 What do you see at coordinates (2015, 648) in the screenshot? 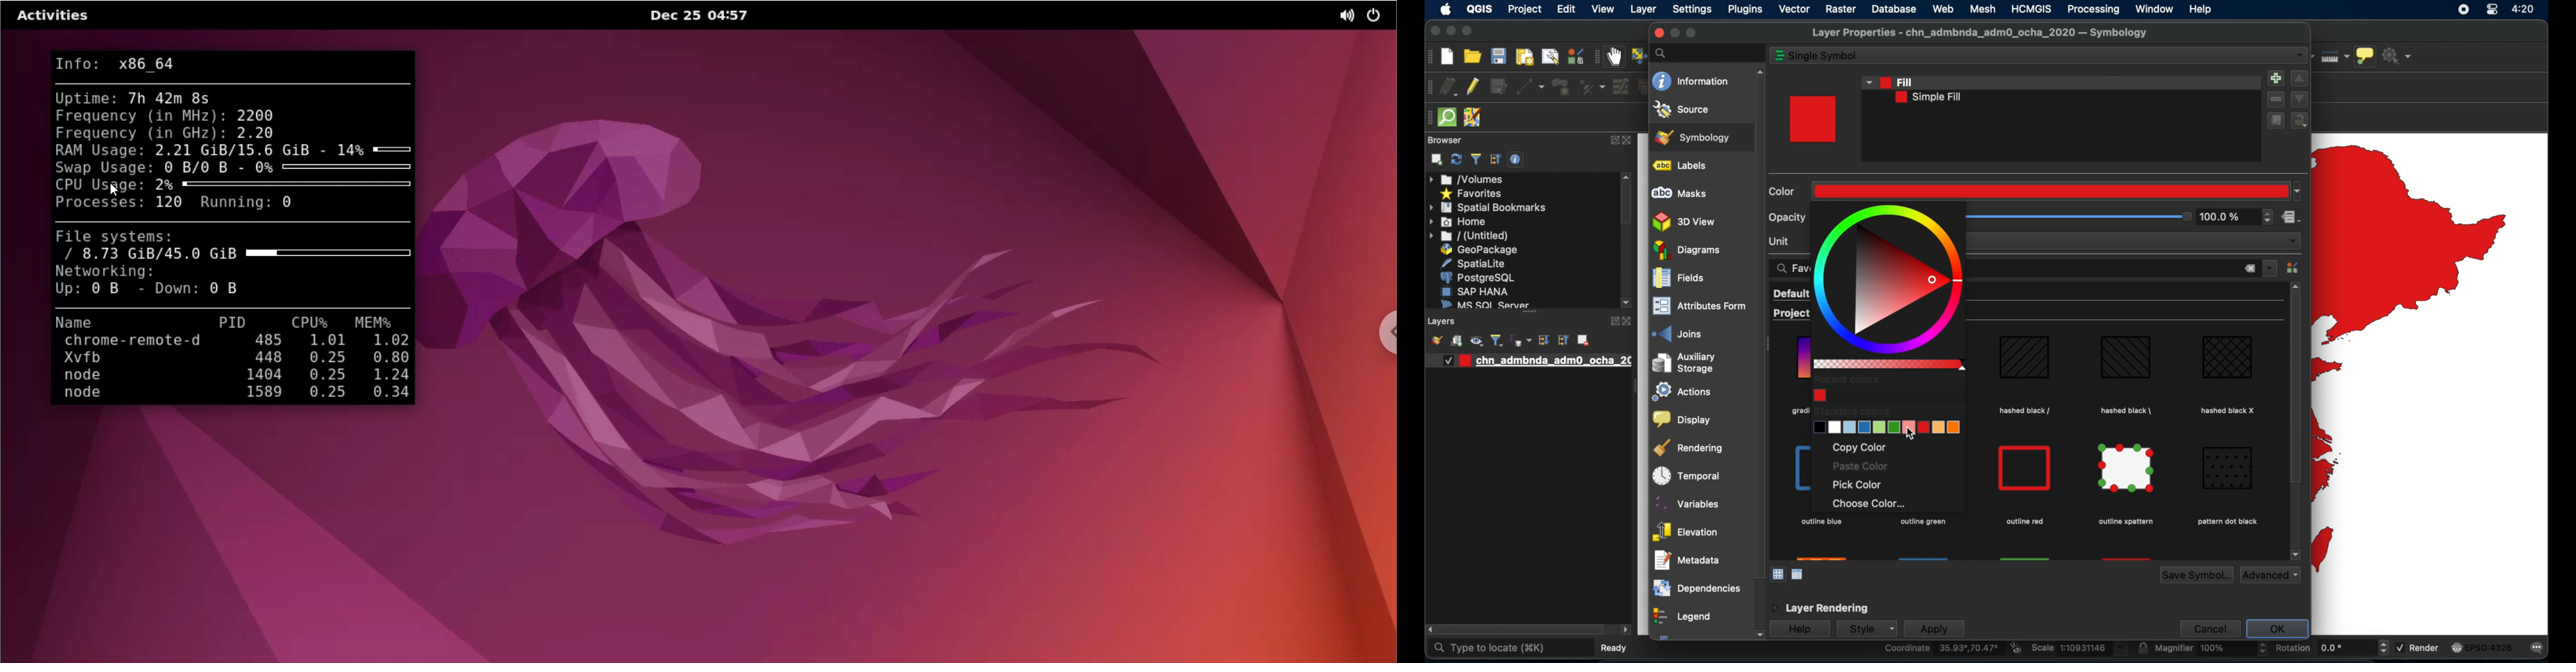
I see `toggle extents and mouse display position` at bounding box center [2015, 648].